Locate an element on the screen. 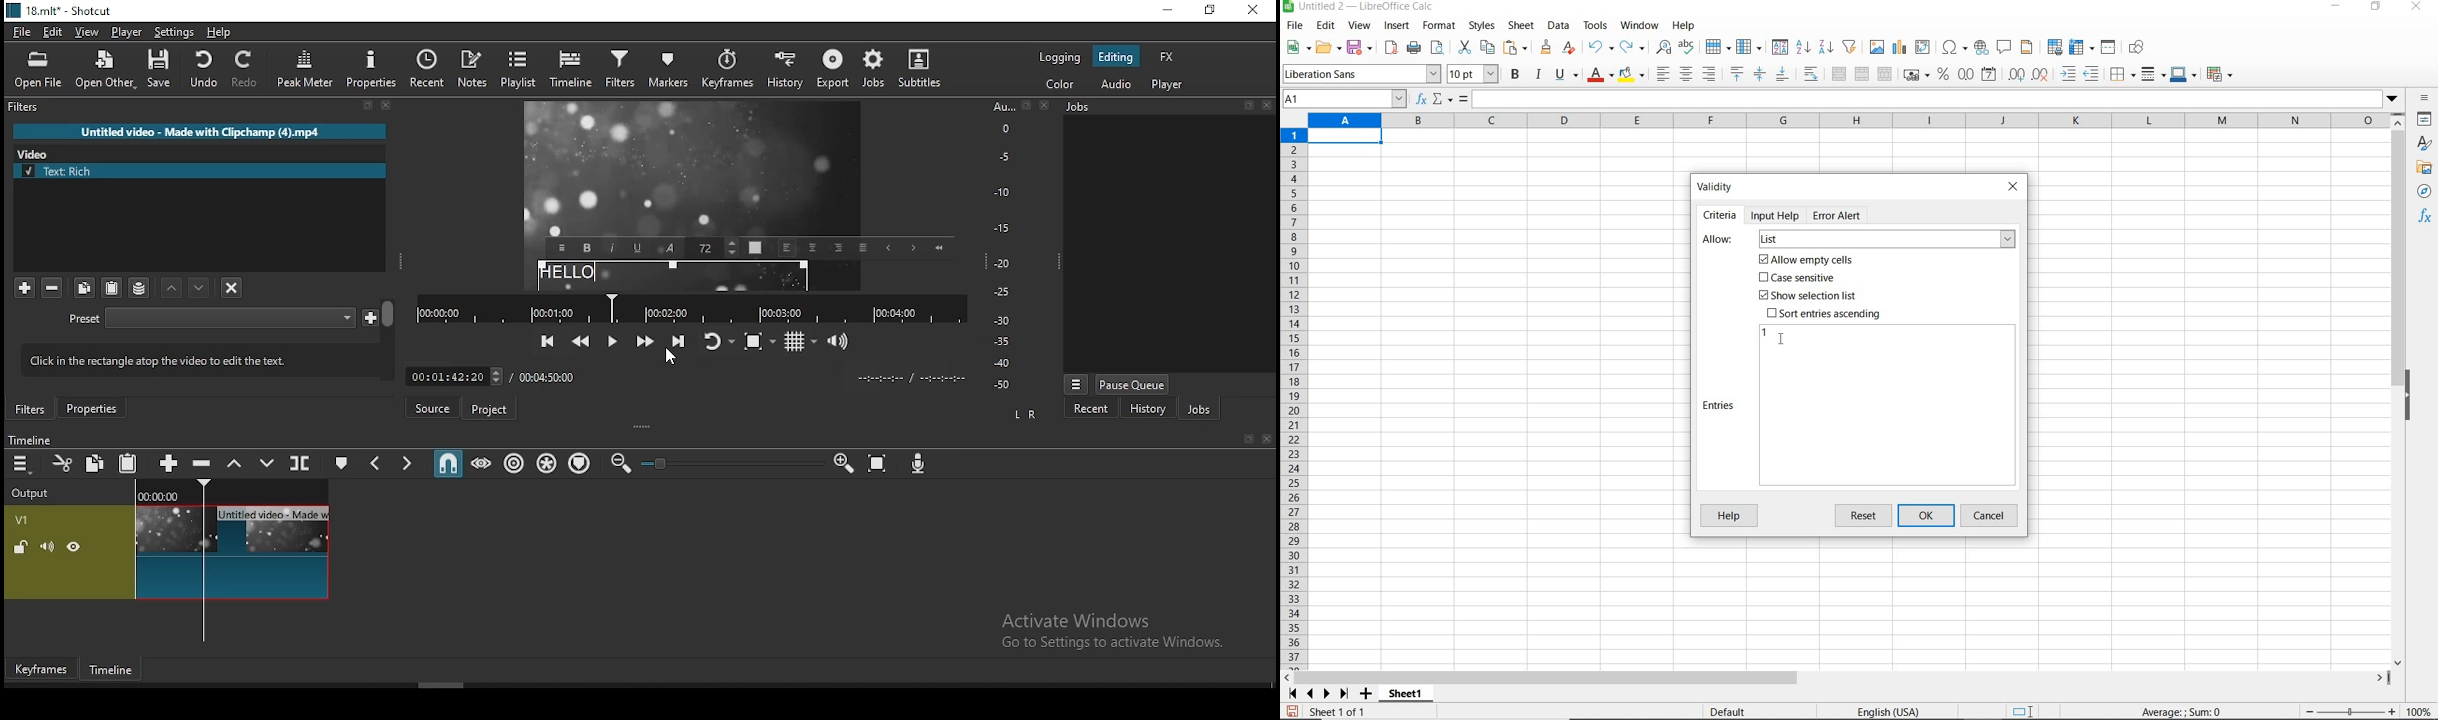 This screenshot has height=728, width=2464. standard selection is located at coordinates (2024, 712).